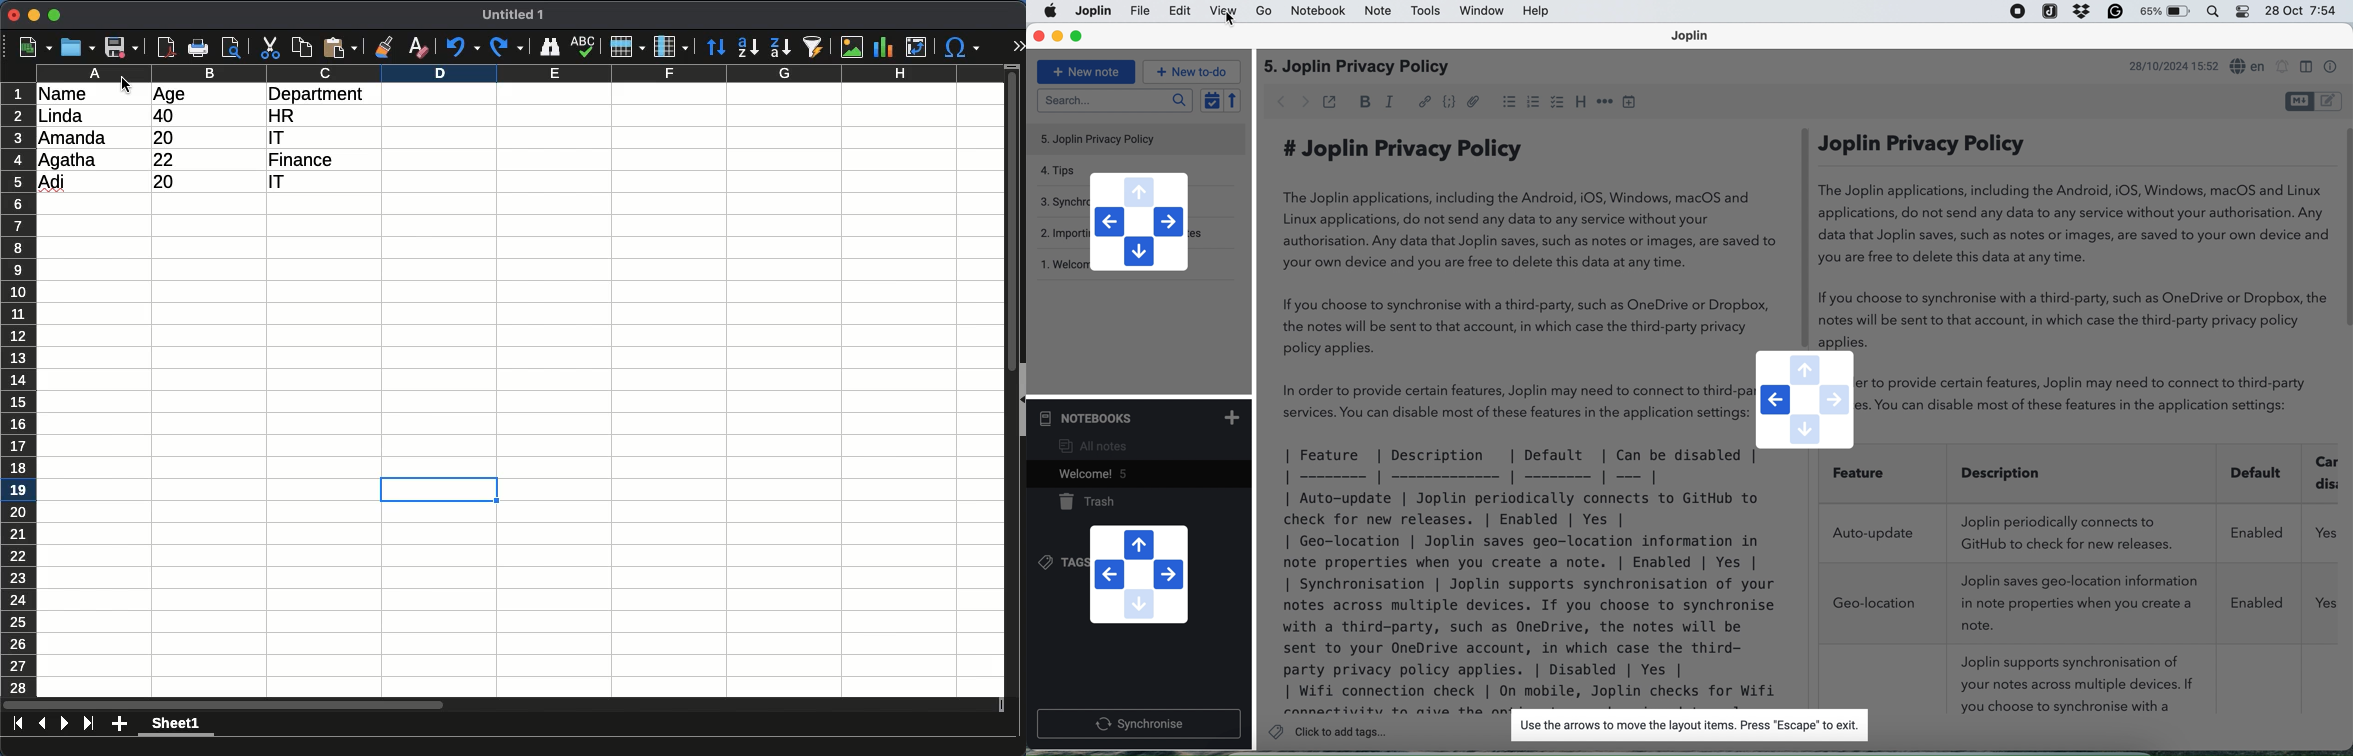 Image resolution: width=2380 pixels, height=756 pixels. What do you see at coordinates (2050, 11) in the screenshot?
I see `joplin` at bounding box center [2050, 11].